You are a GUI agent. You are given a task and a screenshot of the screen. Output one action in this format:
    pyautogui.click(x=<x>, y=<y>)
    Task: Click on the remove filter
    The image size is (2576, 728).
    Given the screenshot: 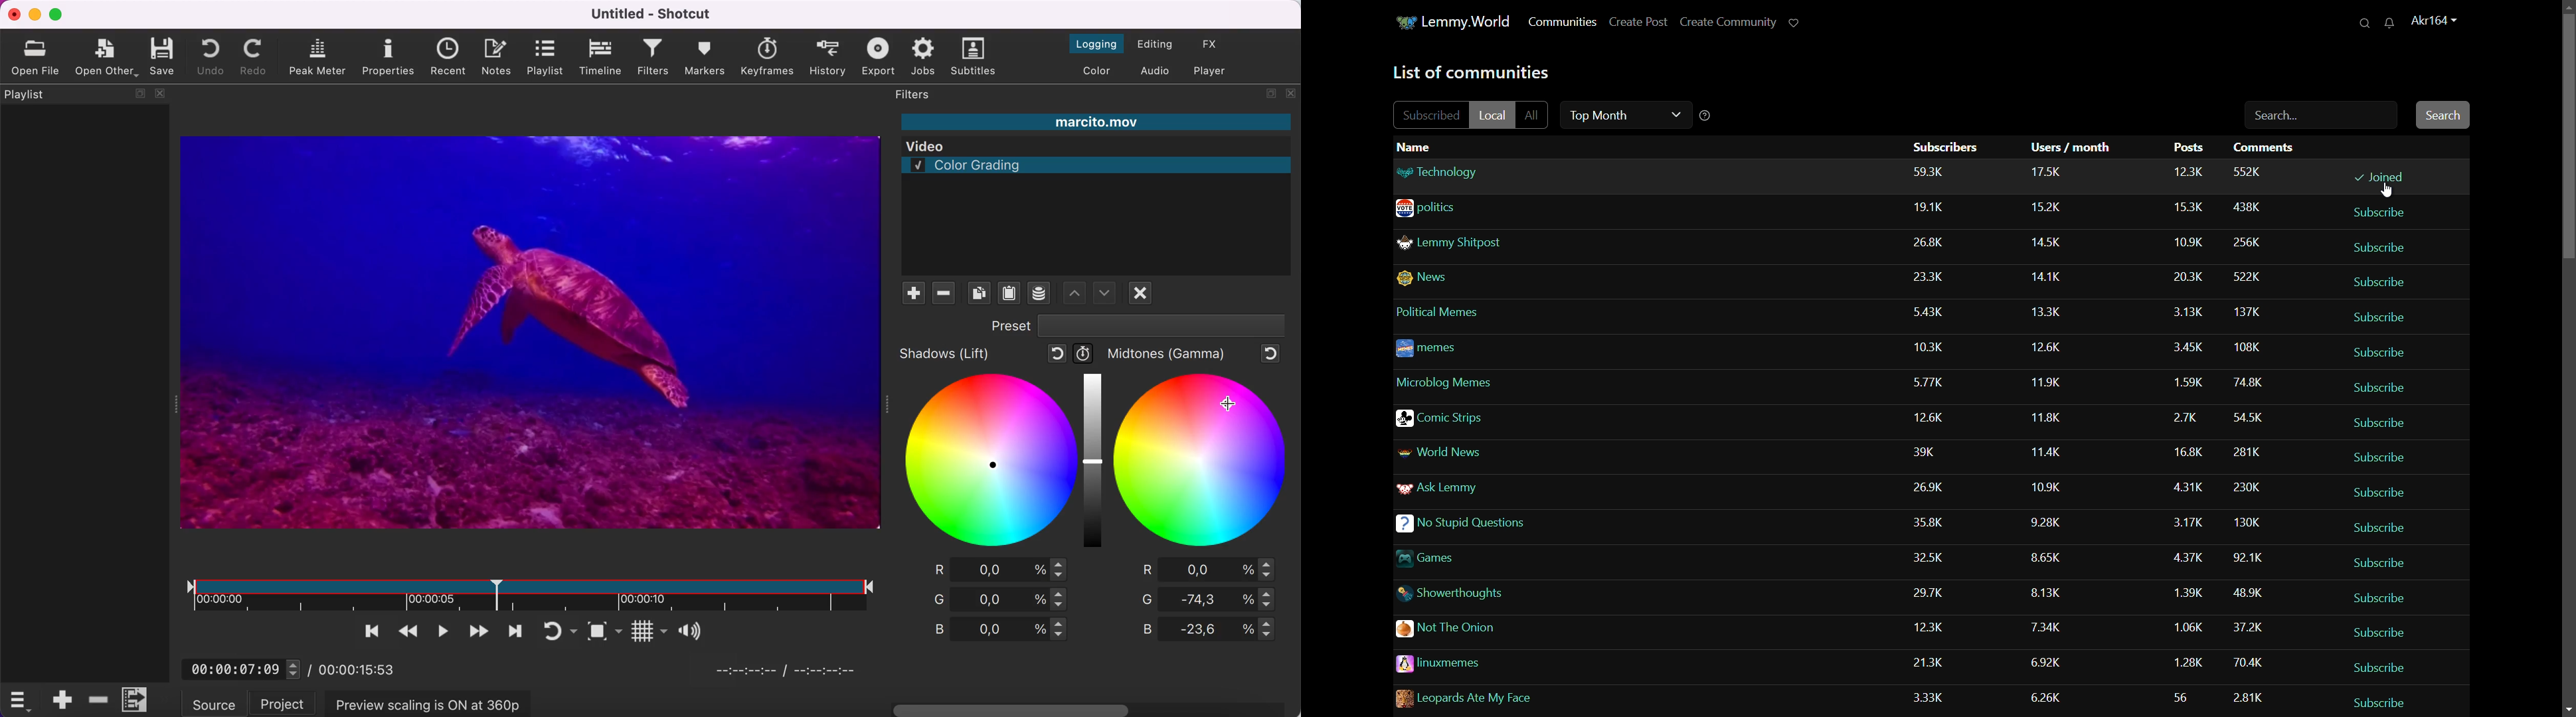 What is the action you would take?
    pyautogui.click(x=947, y=294)
    